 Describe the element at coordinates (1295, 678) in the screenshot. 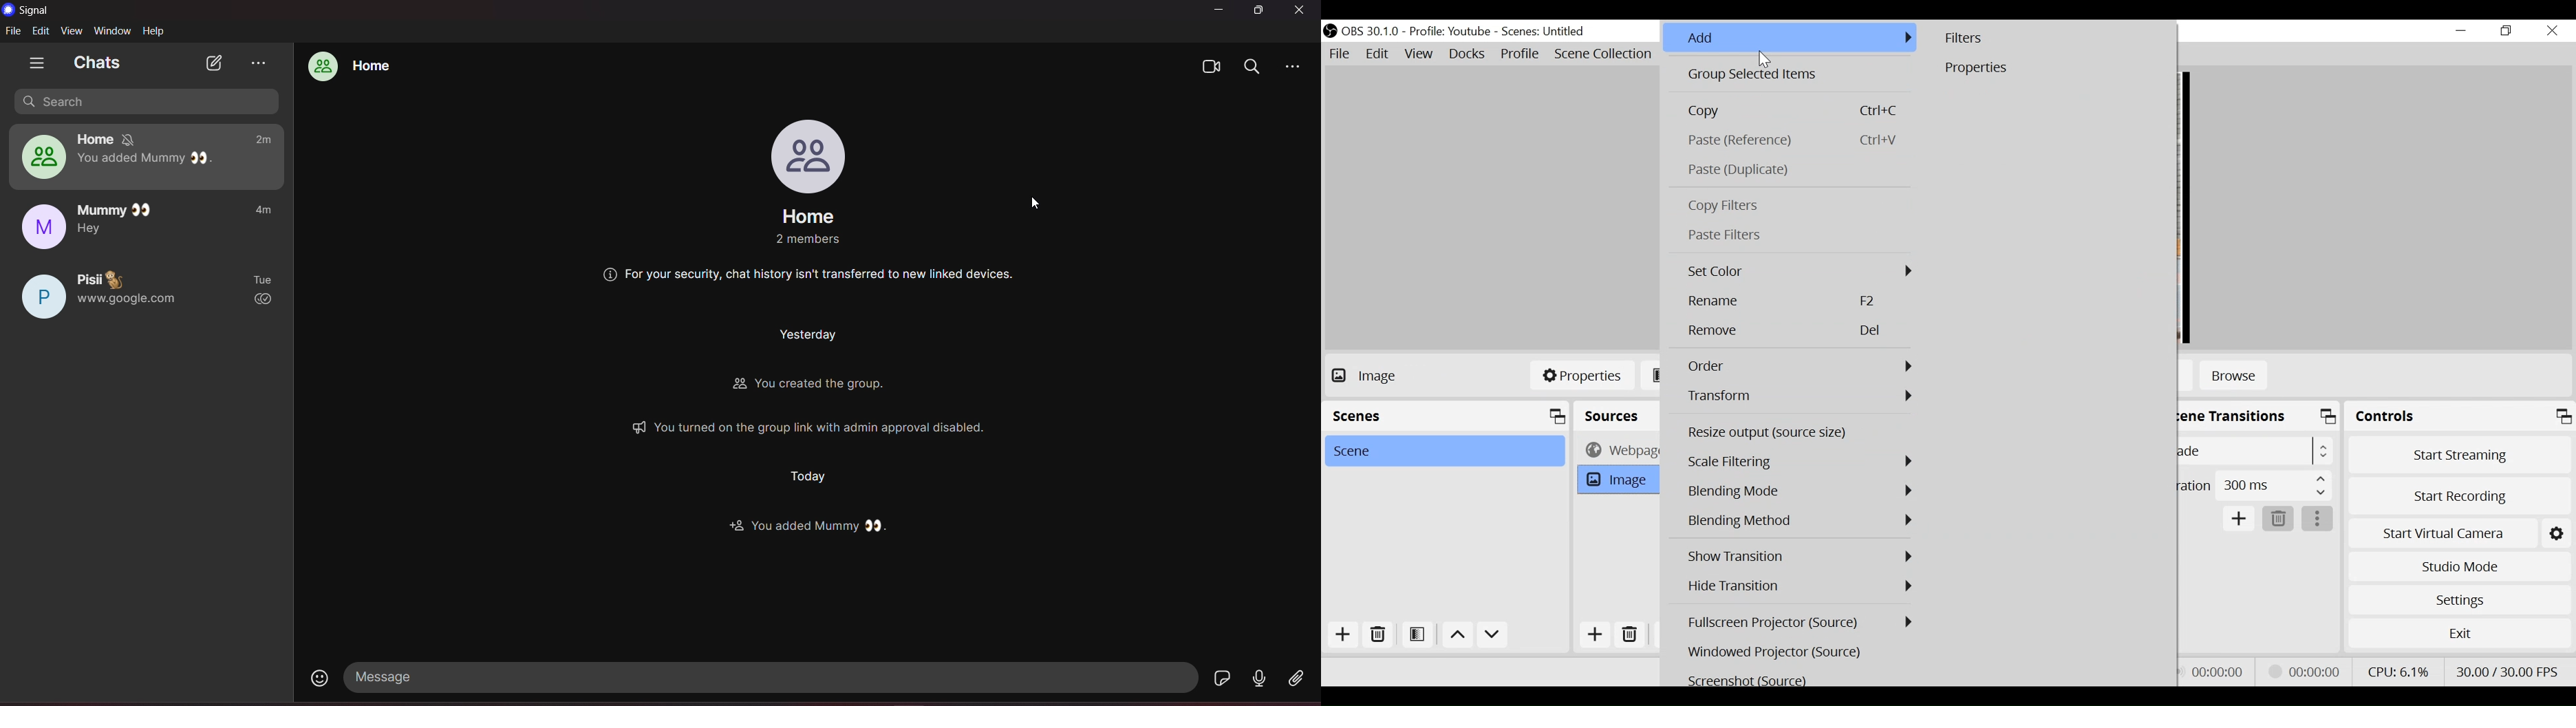

I see `file share` at that location.